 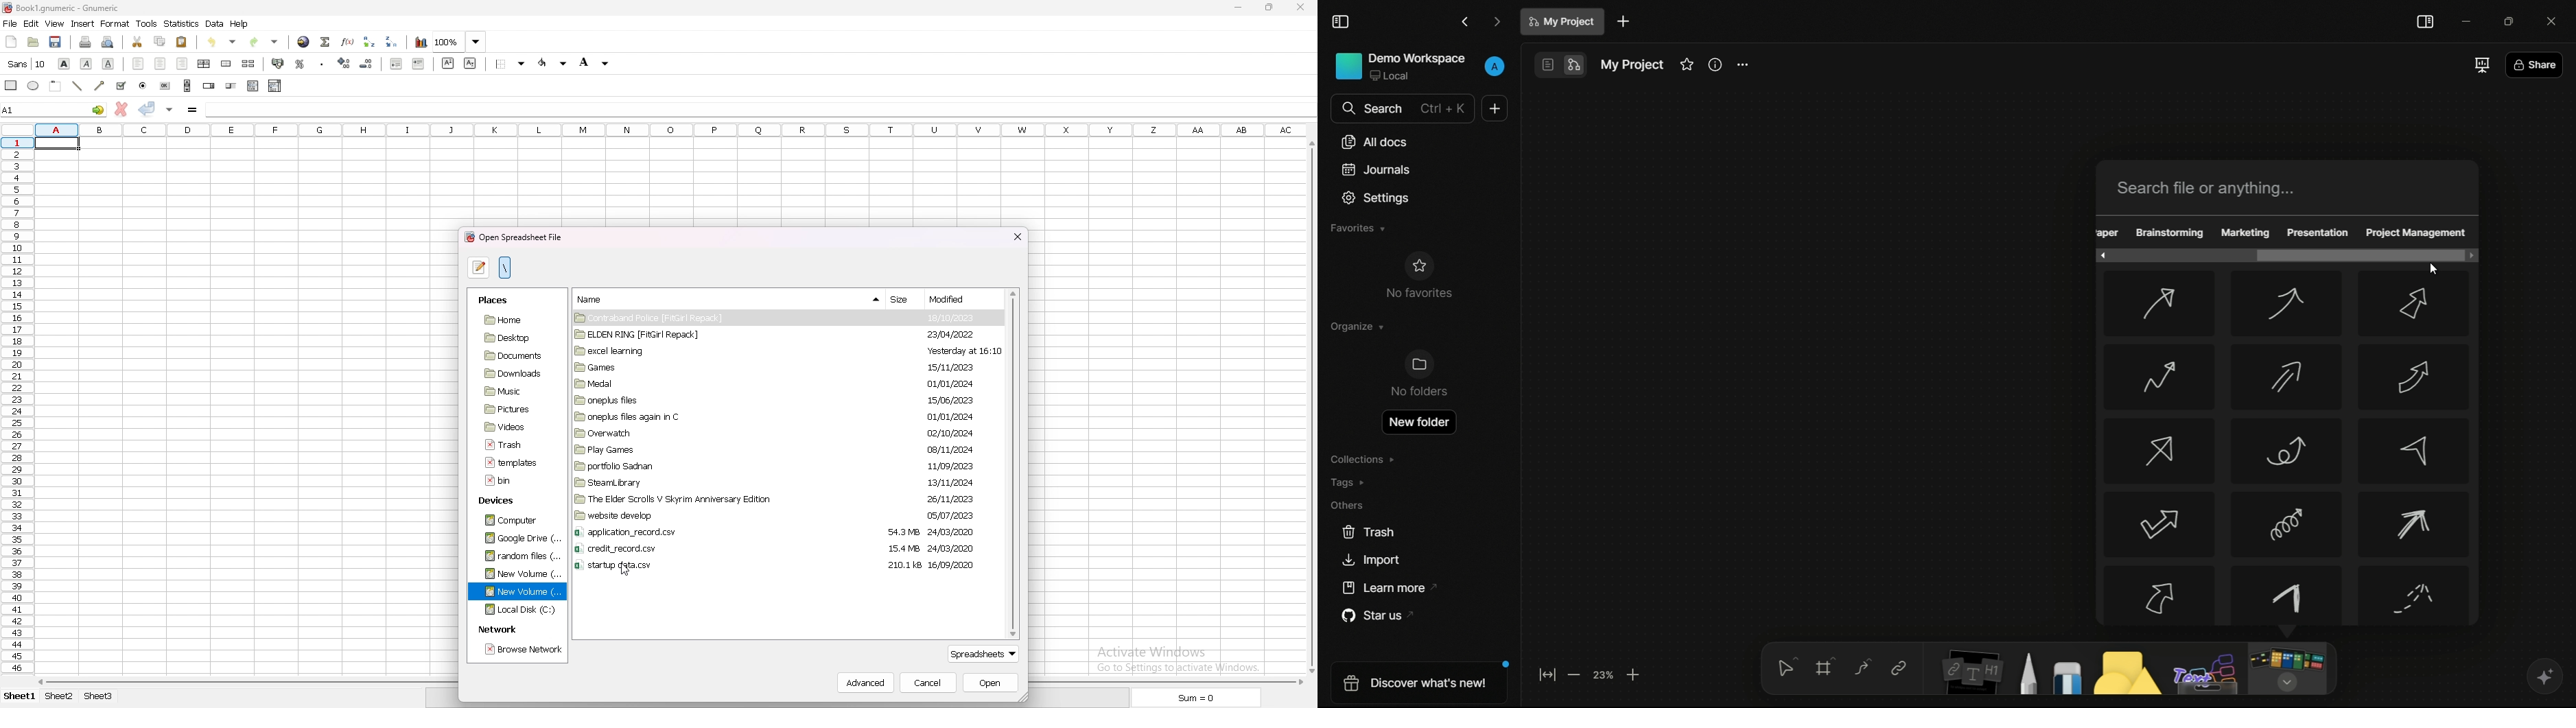 What do you see at coordinates (1401, 68) in the screenshot?
I see `demo workspace` at bounding box center [1401, 68].